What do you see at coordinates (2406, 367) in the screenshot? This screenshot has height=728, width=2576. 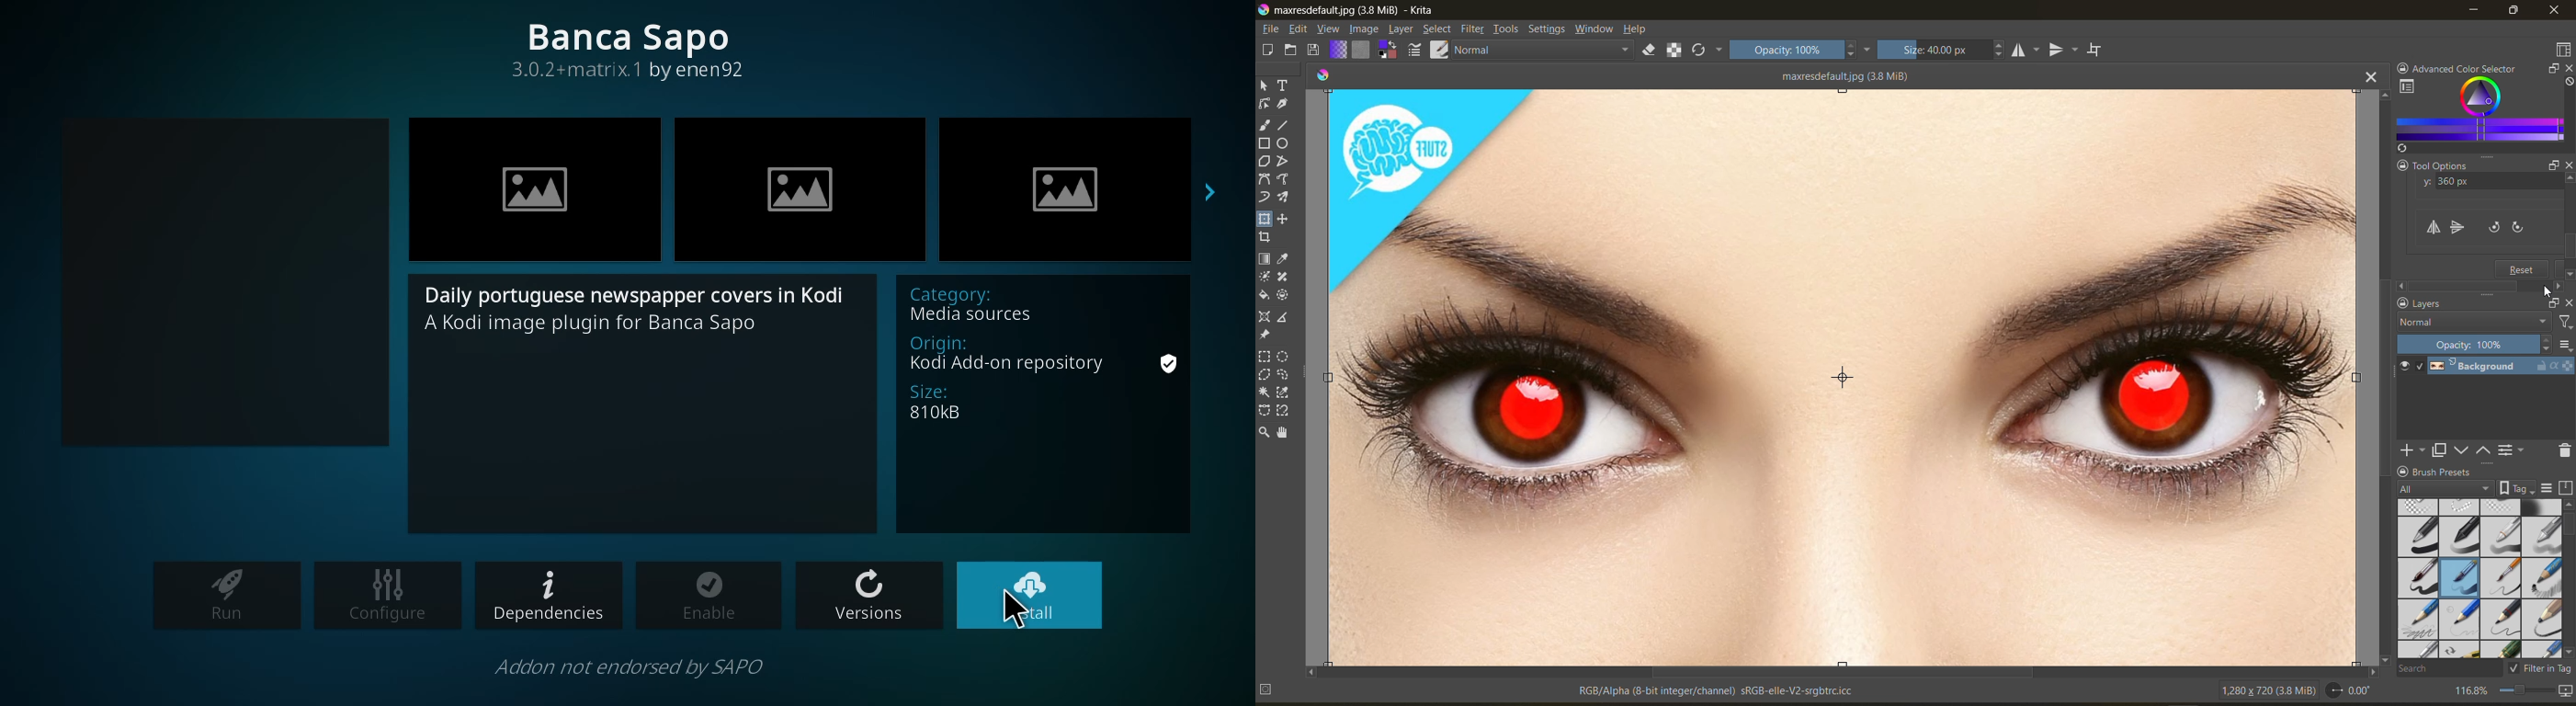 I see `preview` at bounding box center [2406, 367].